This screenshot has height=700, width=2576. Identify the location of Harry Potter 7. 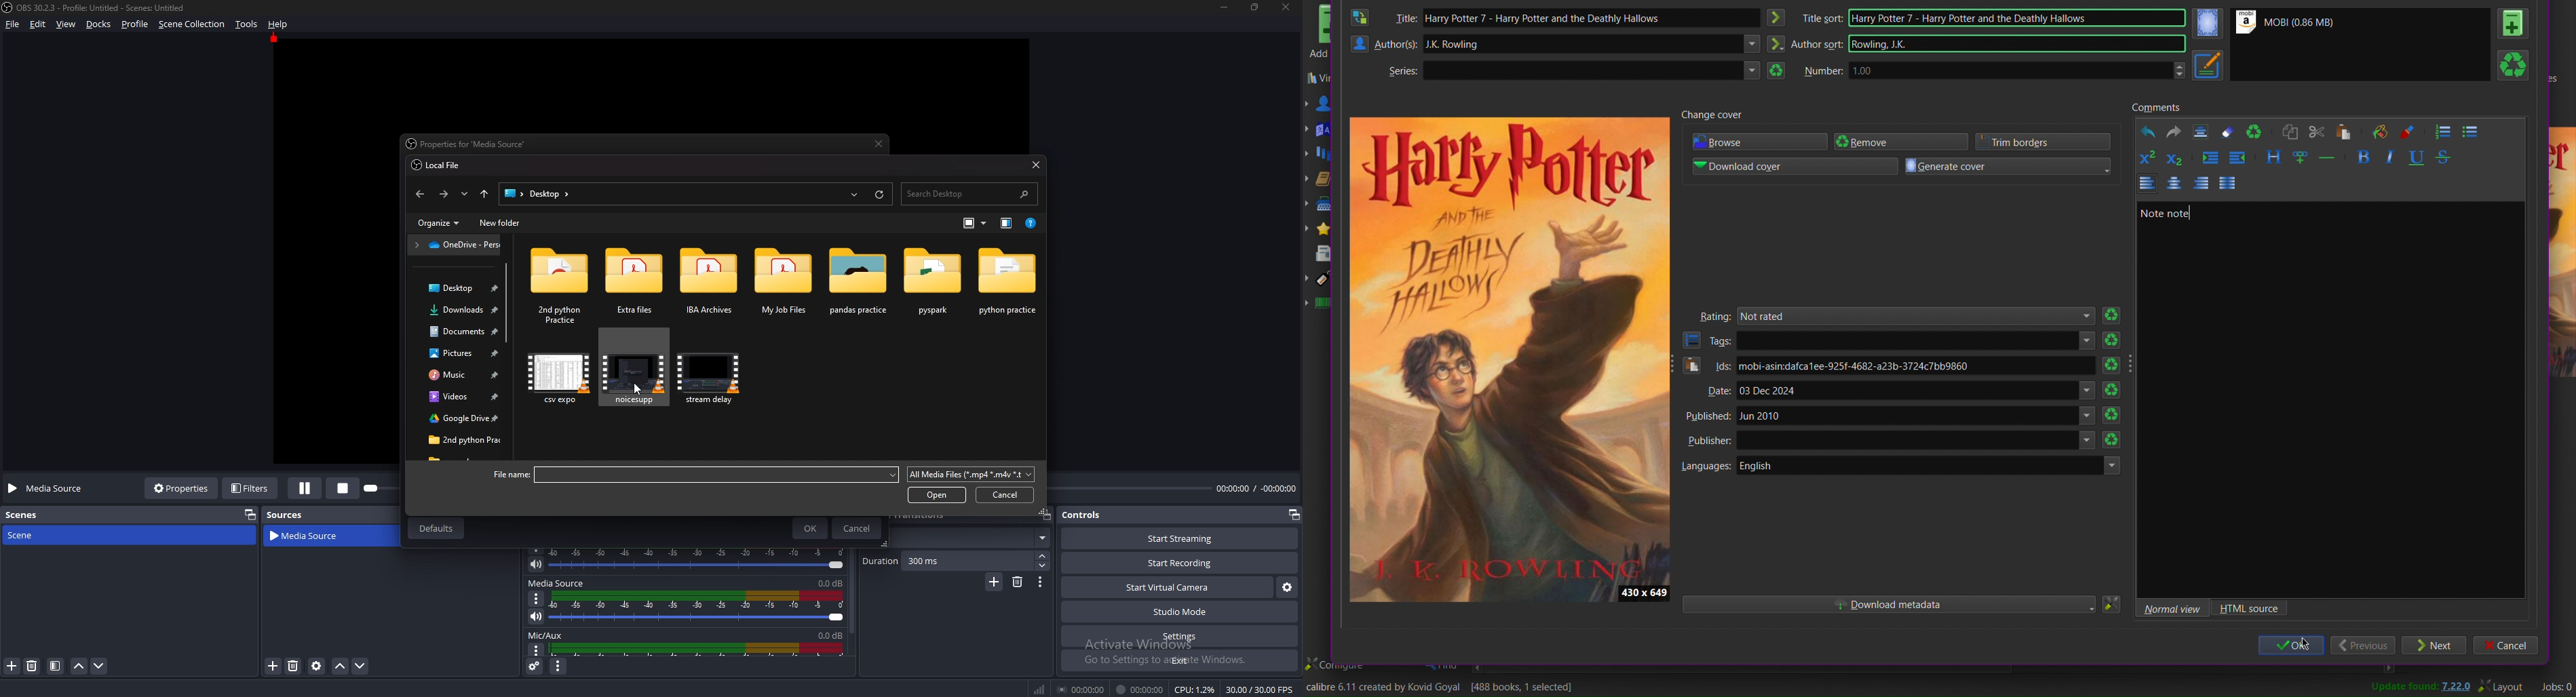
(1605, 18).